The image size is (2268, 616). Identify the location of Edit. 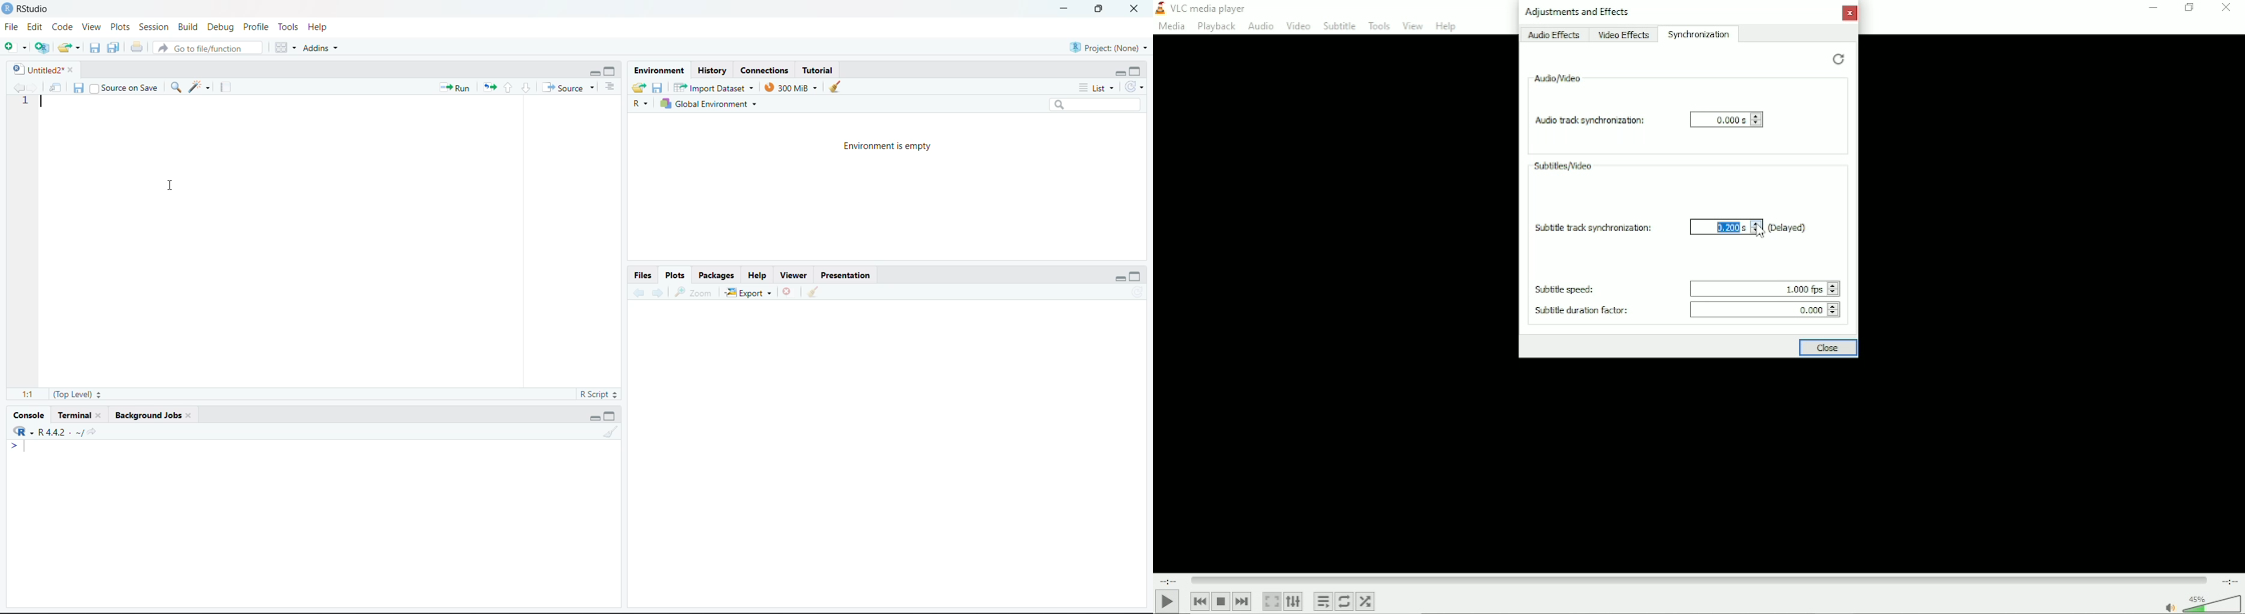
(34, 28).